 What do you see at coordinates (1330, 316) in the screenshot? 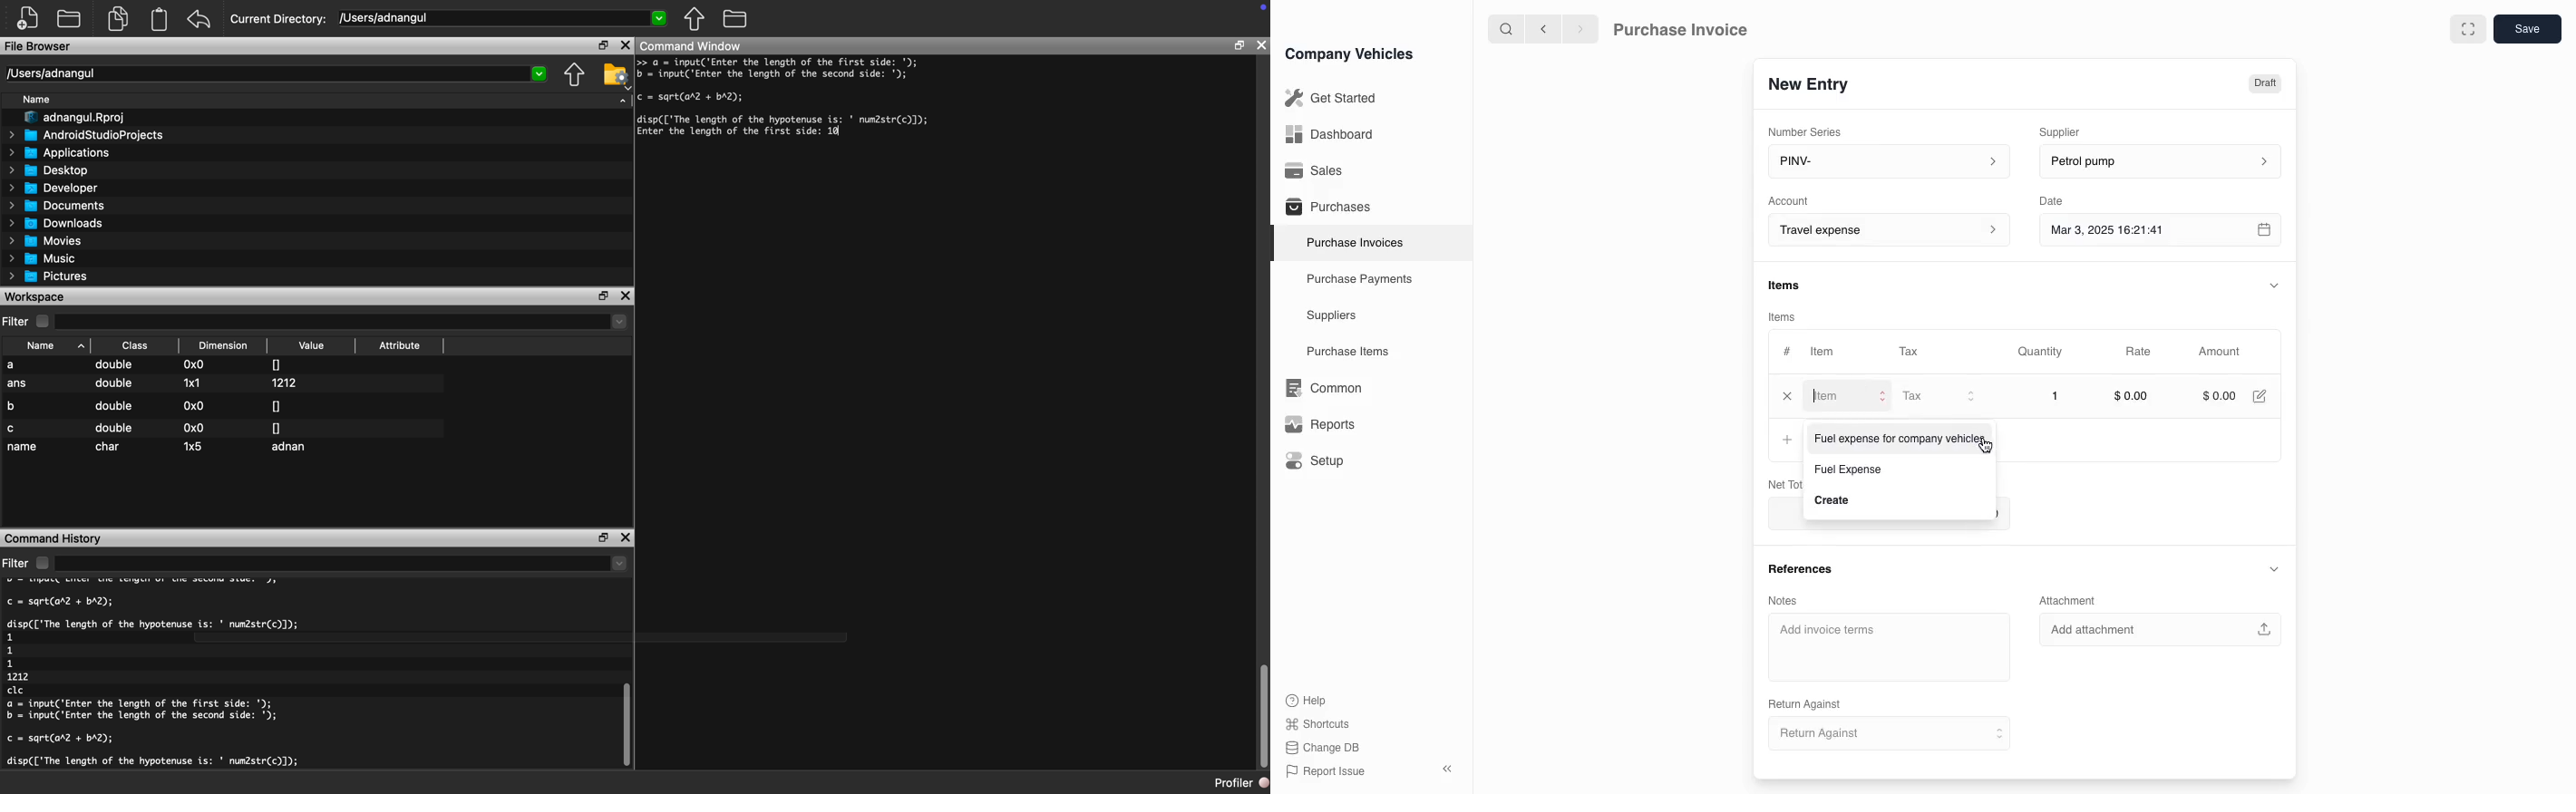
I see `Suppliers` at bounding box center [1330, 316].